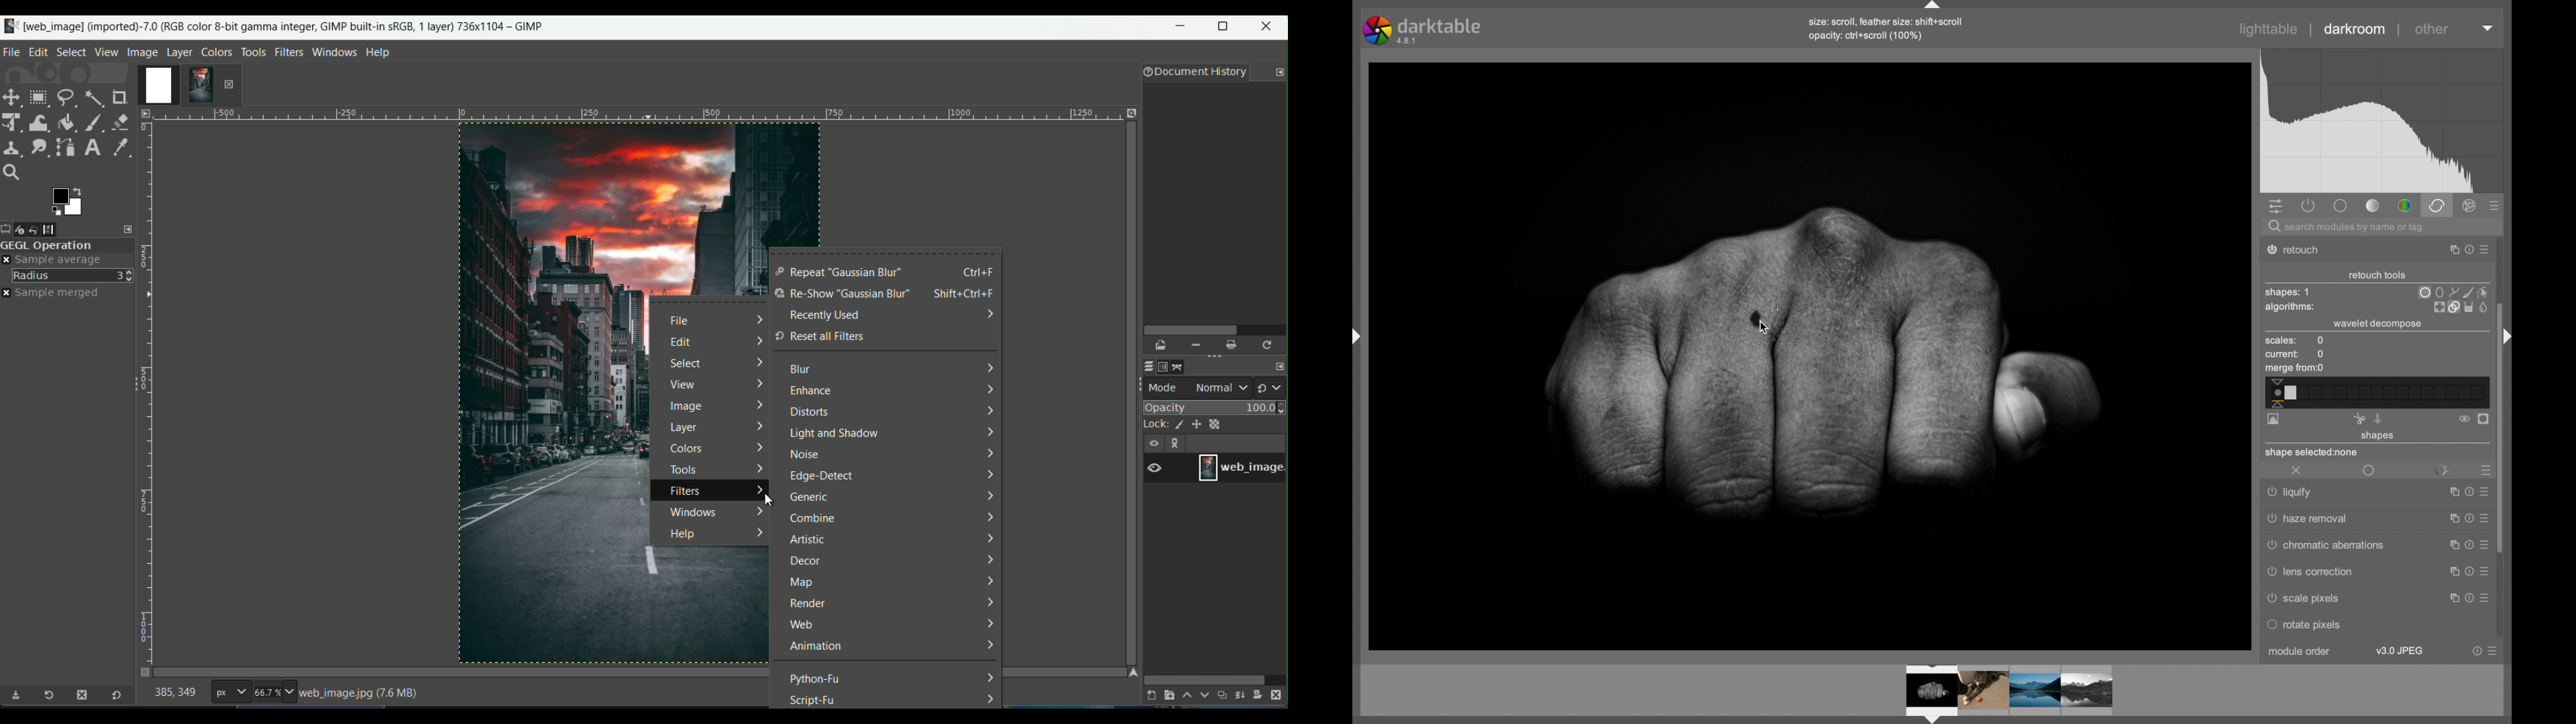 Image resolution: width=2576 pixels, height=728 pixels. I want to click on presets, so click(2484, 471).